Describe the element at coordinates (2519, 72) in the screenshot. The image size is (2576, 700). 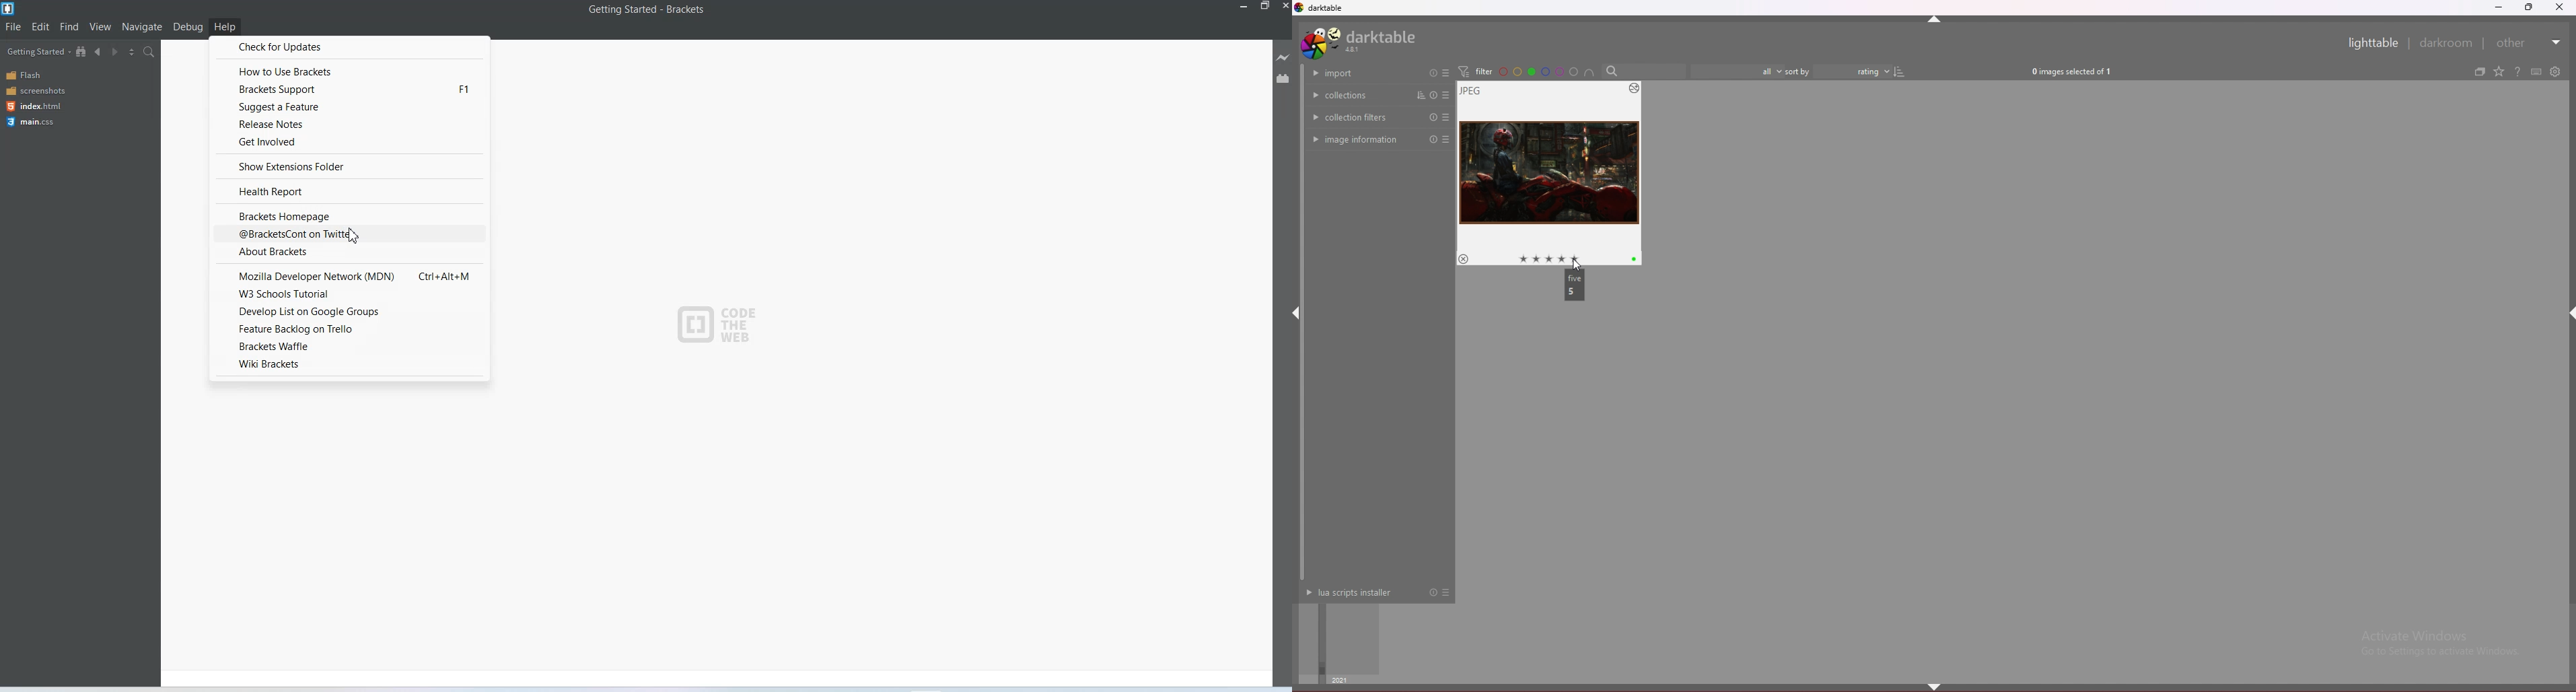
I see `help` at that location.